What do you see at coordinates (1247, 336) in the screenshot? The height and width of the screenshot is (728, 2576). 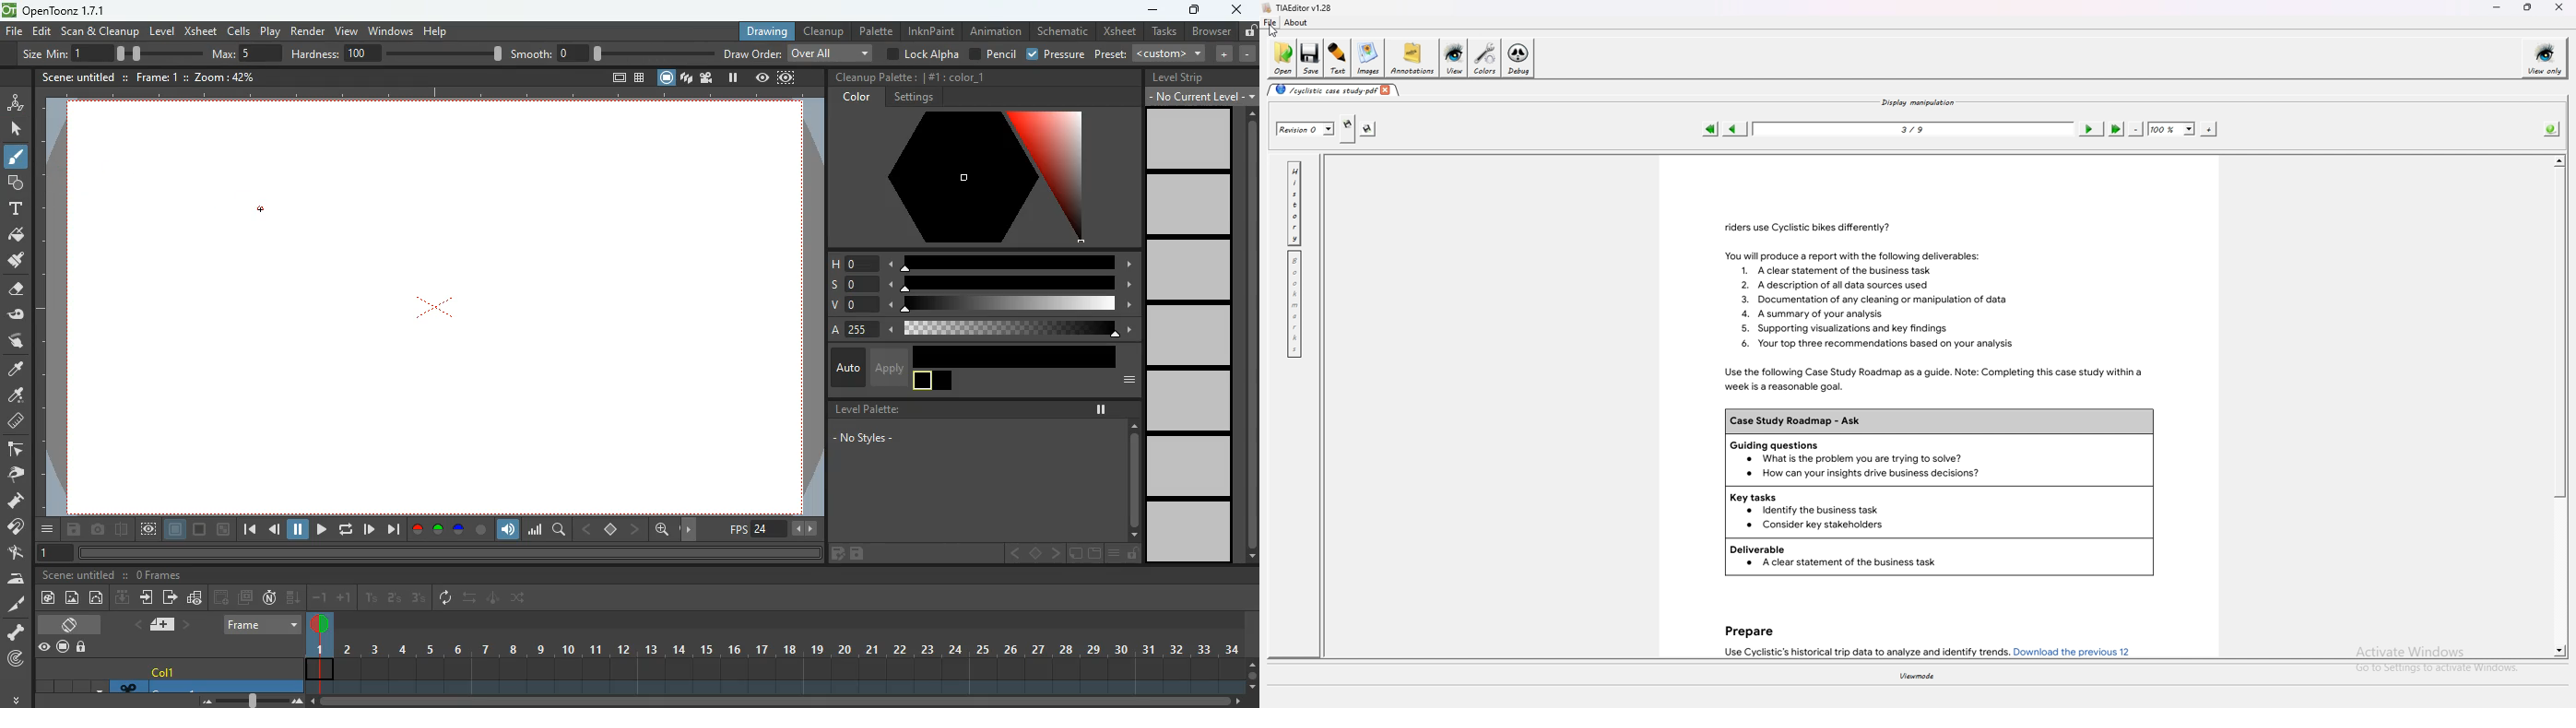 I see `scroll` at bounding box center [1247, 336].